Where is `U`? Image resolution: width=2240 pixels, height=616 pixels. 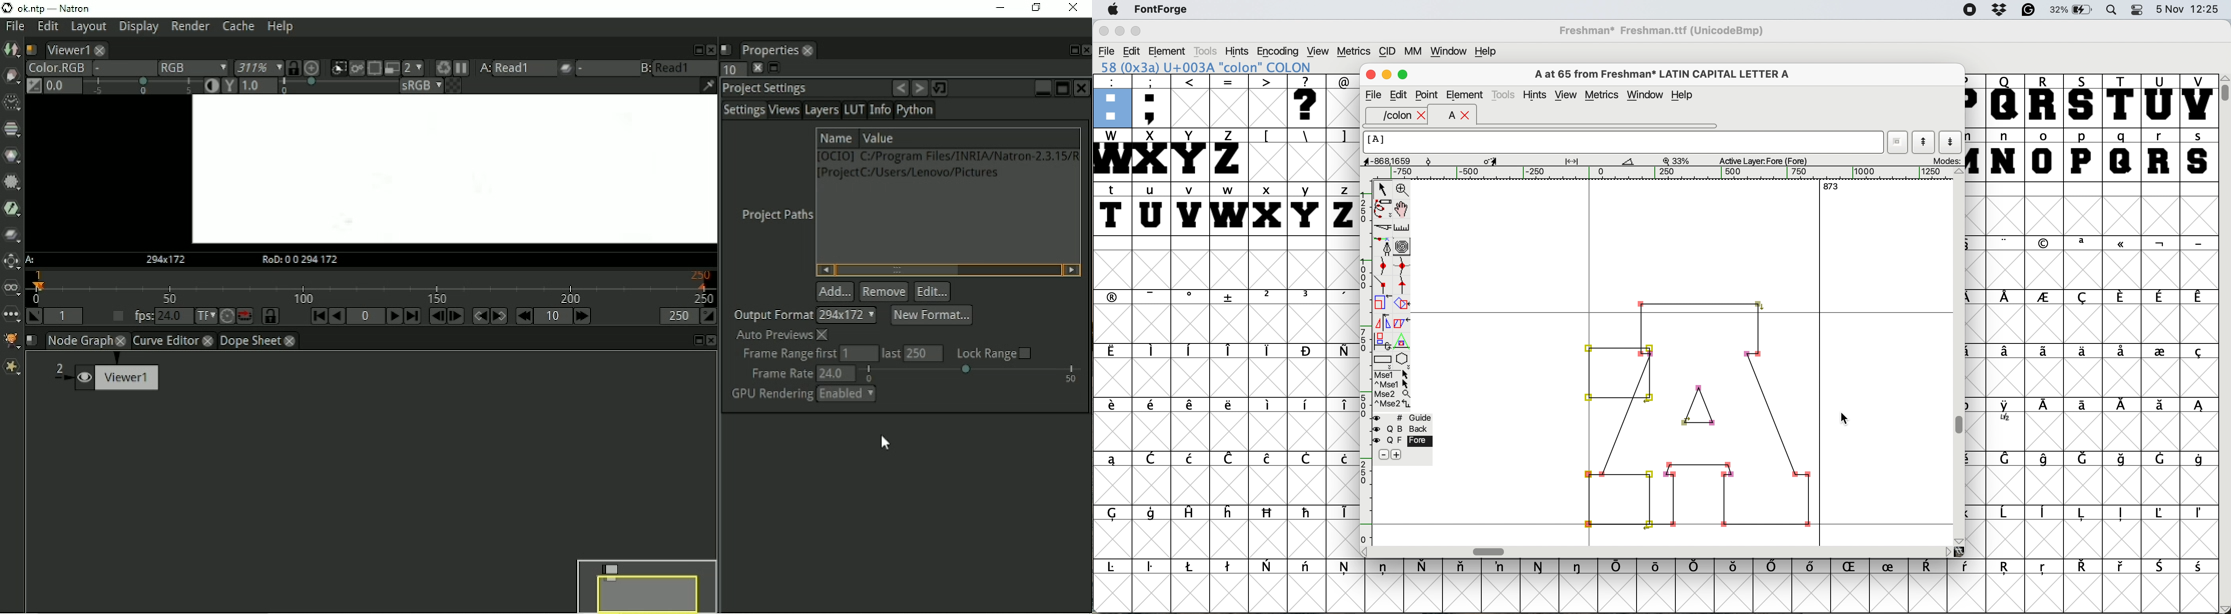 U is located at coordinates (2160, 101).